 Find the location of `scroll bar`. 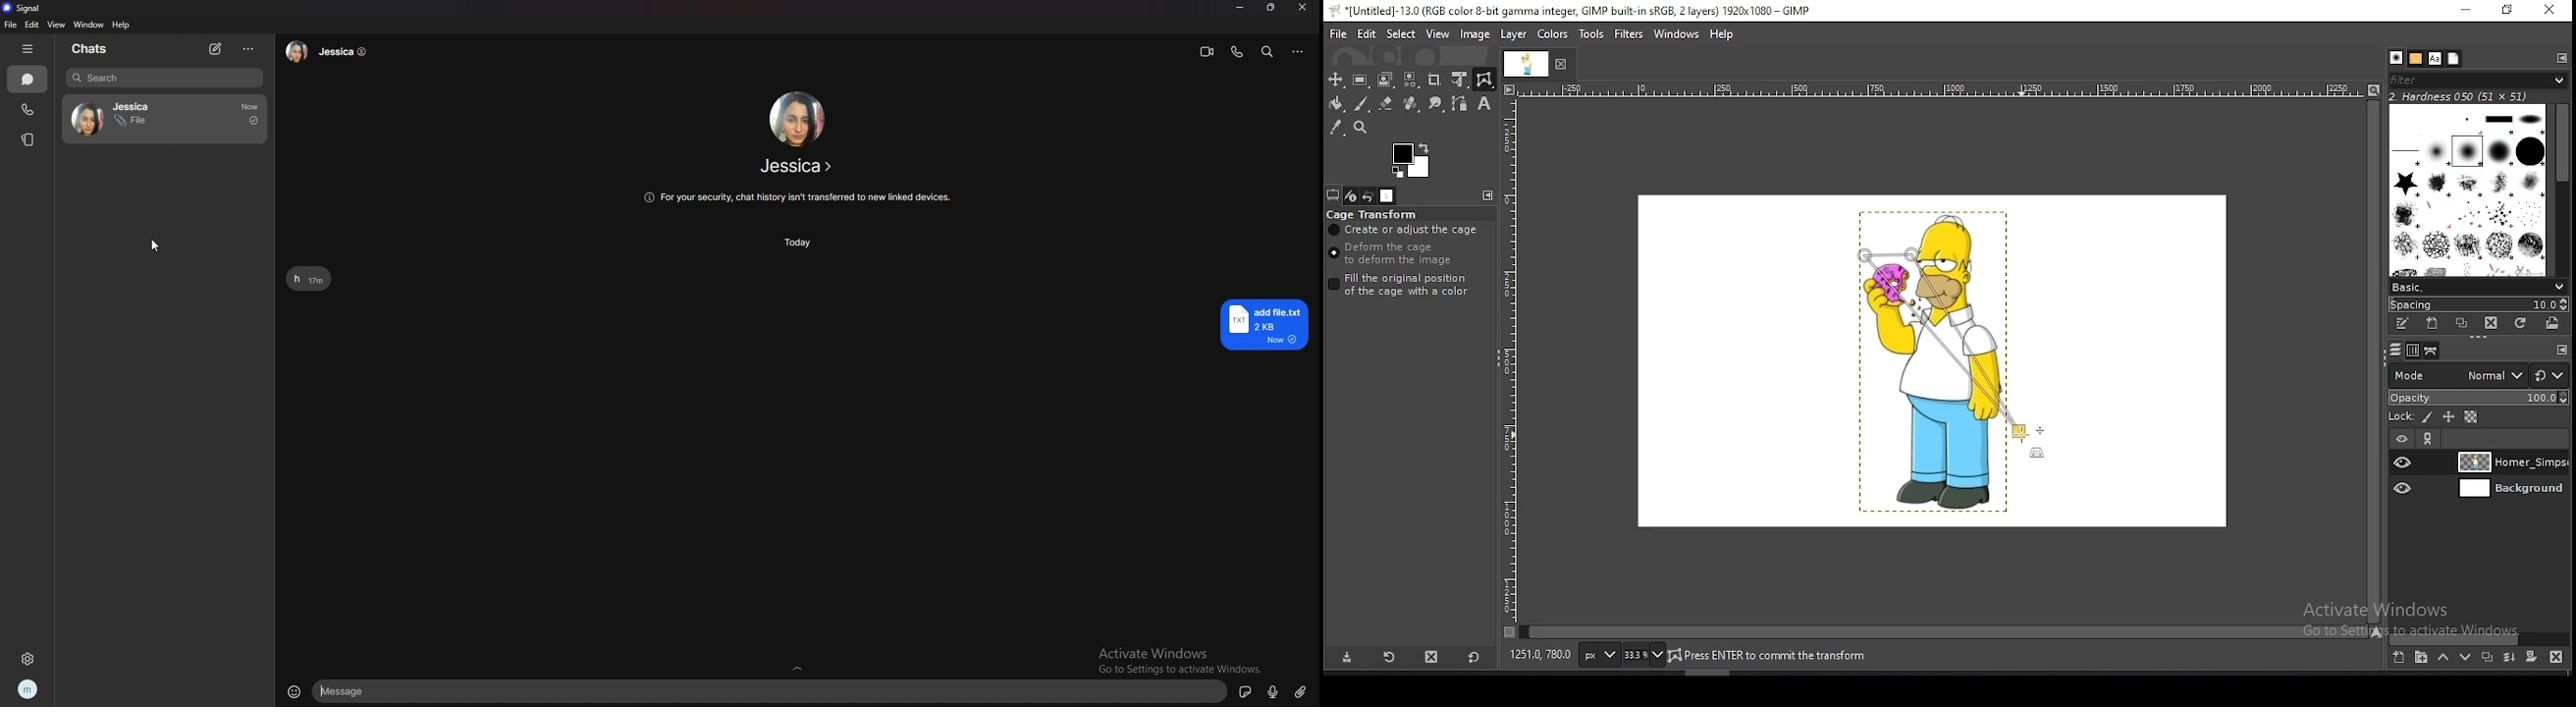

scroll bar is located at coordinates (1944, 630).